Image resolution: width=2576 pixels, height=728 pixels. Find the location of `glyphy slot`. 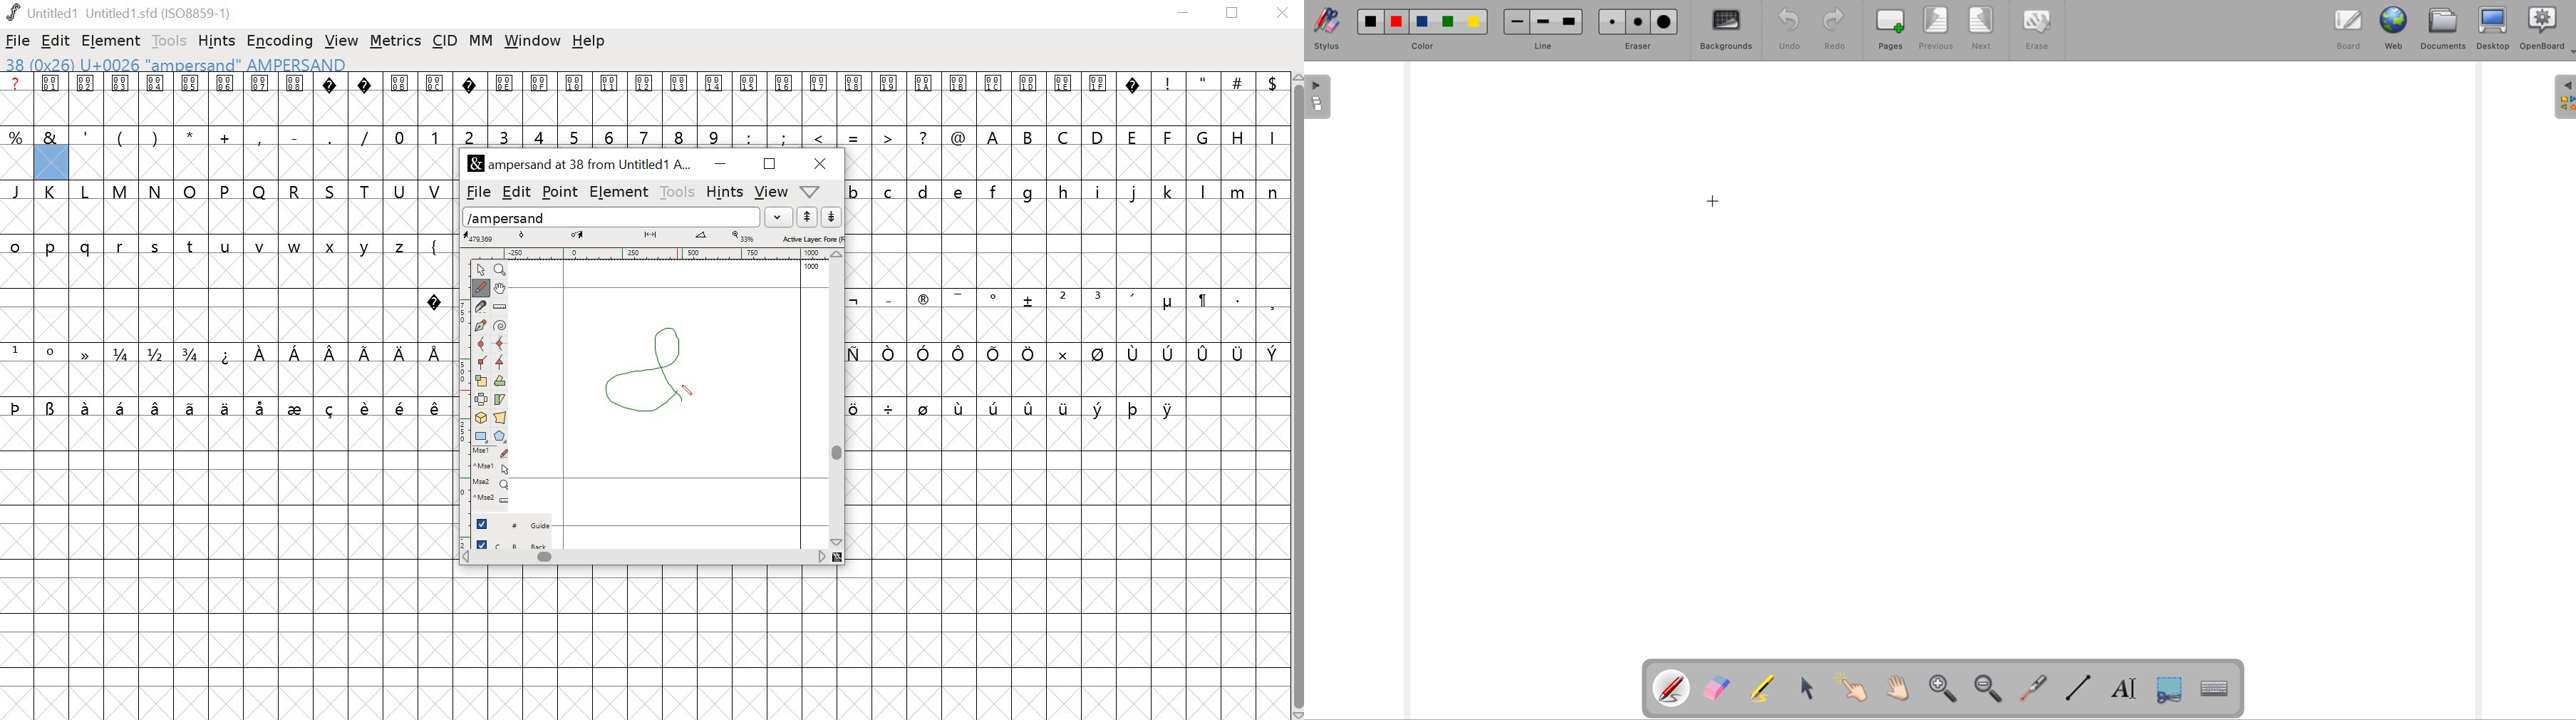

glyphy slot is located at coordinates (51, 163).